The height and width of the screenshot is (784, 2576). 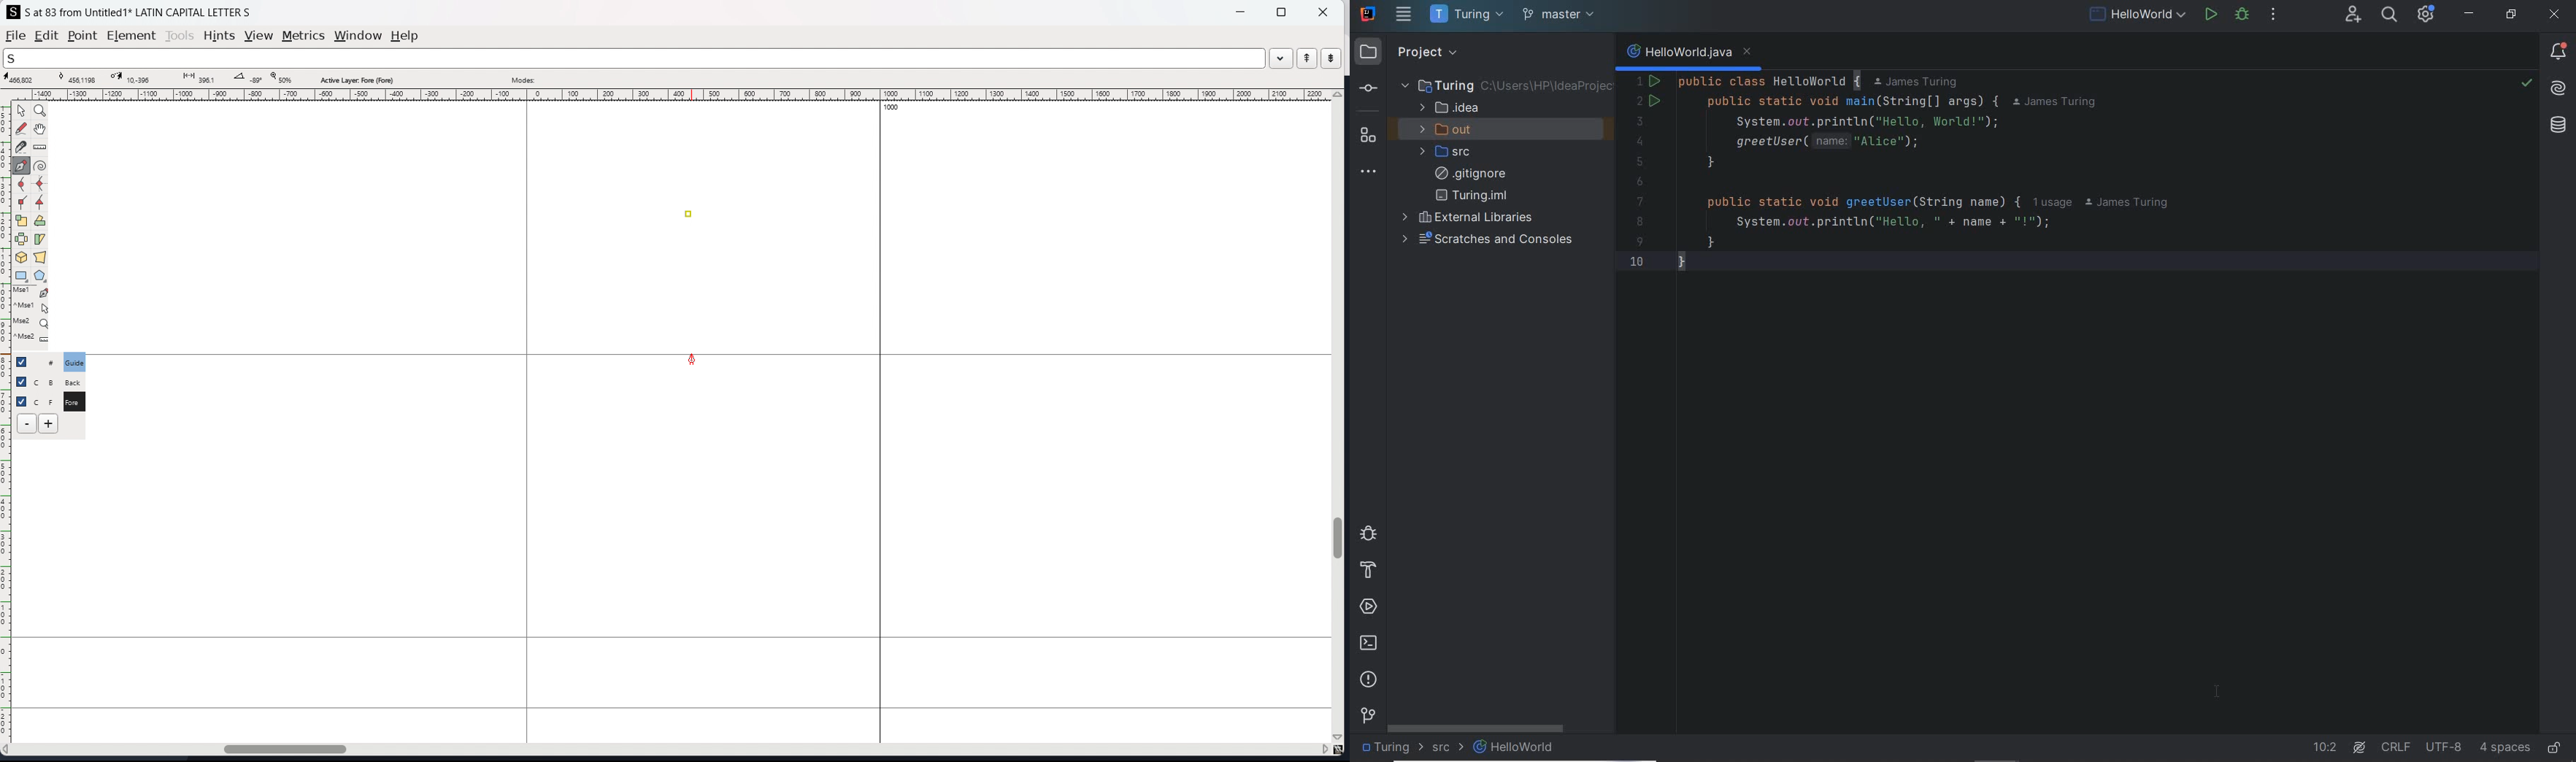 What do you see at coordinates (1369, 13) in the screenshot?
I see `Application logo` at bounding box center [1369, 13].